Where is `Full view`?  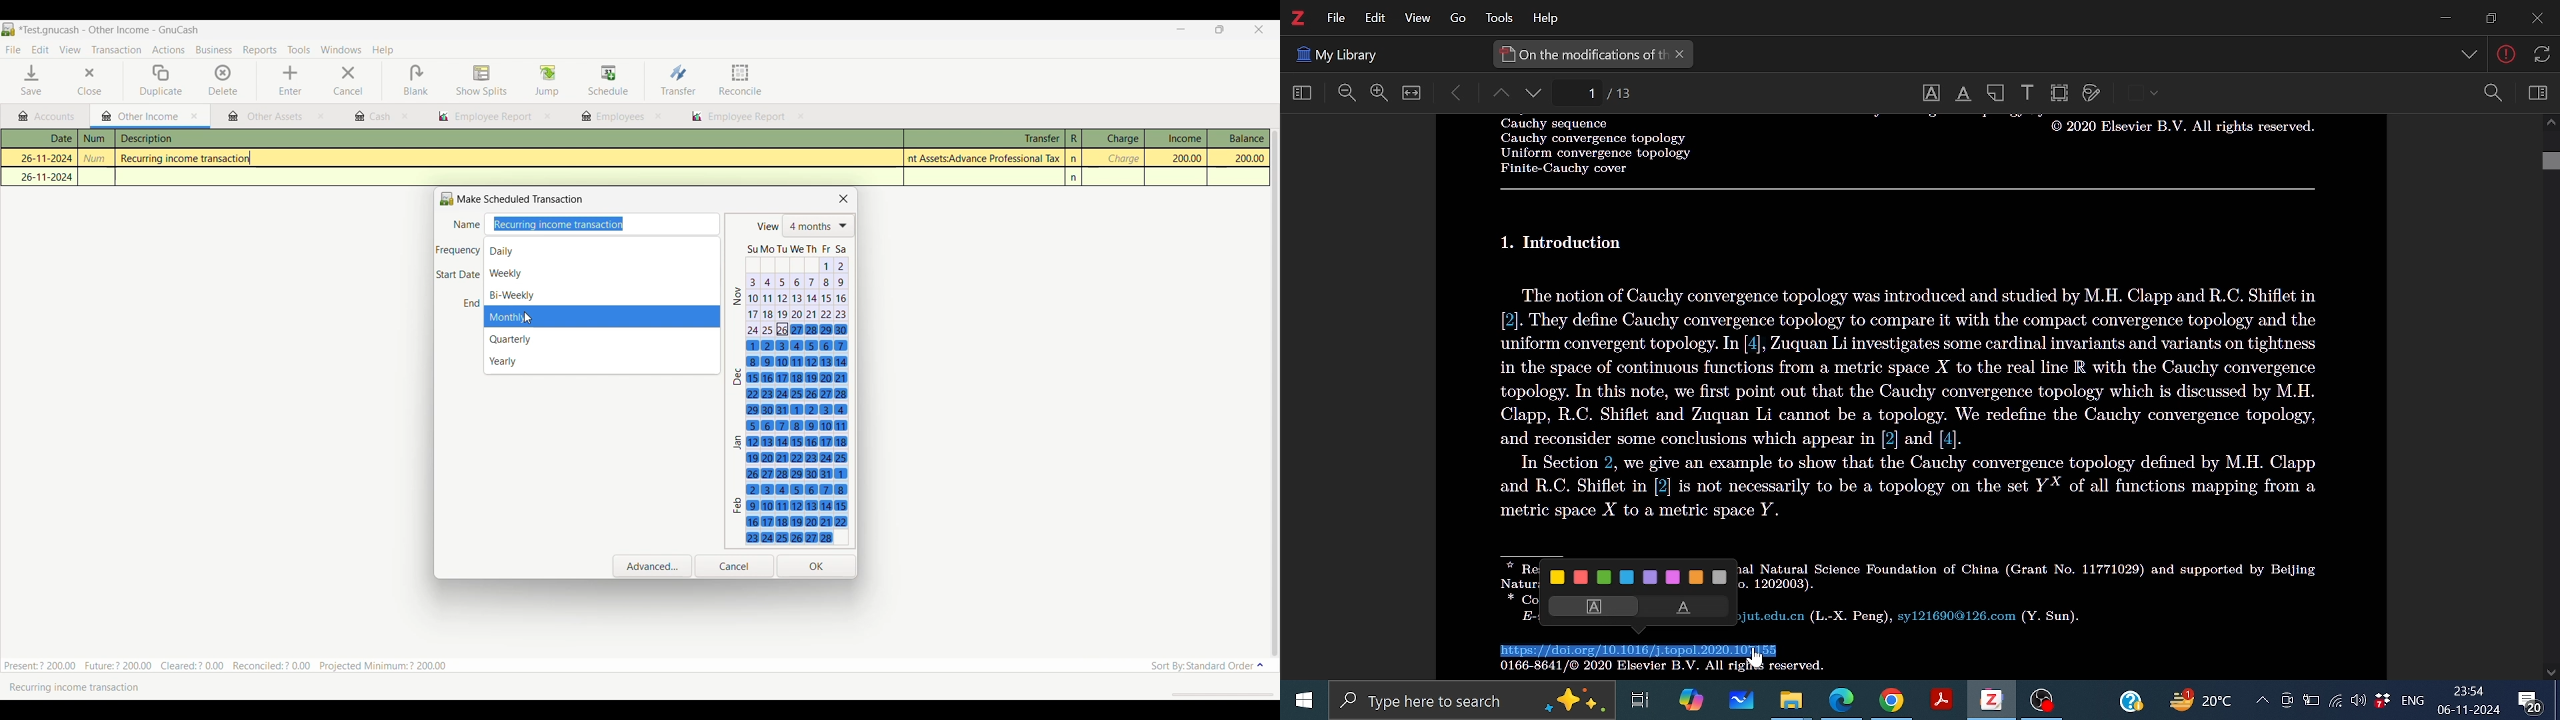 Full view is located at coordinates (1412, 93).